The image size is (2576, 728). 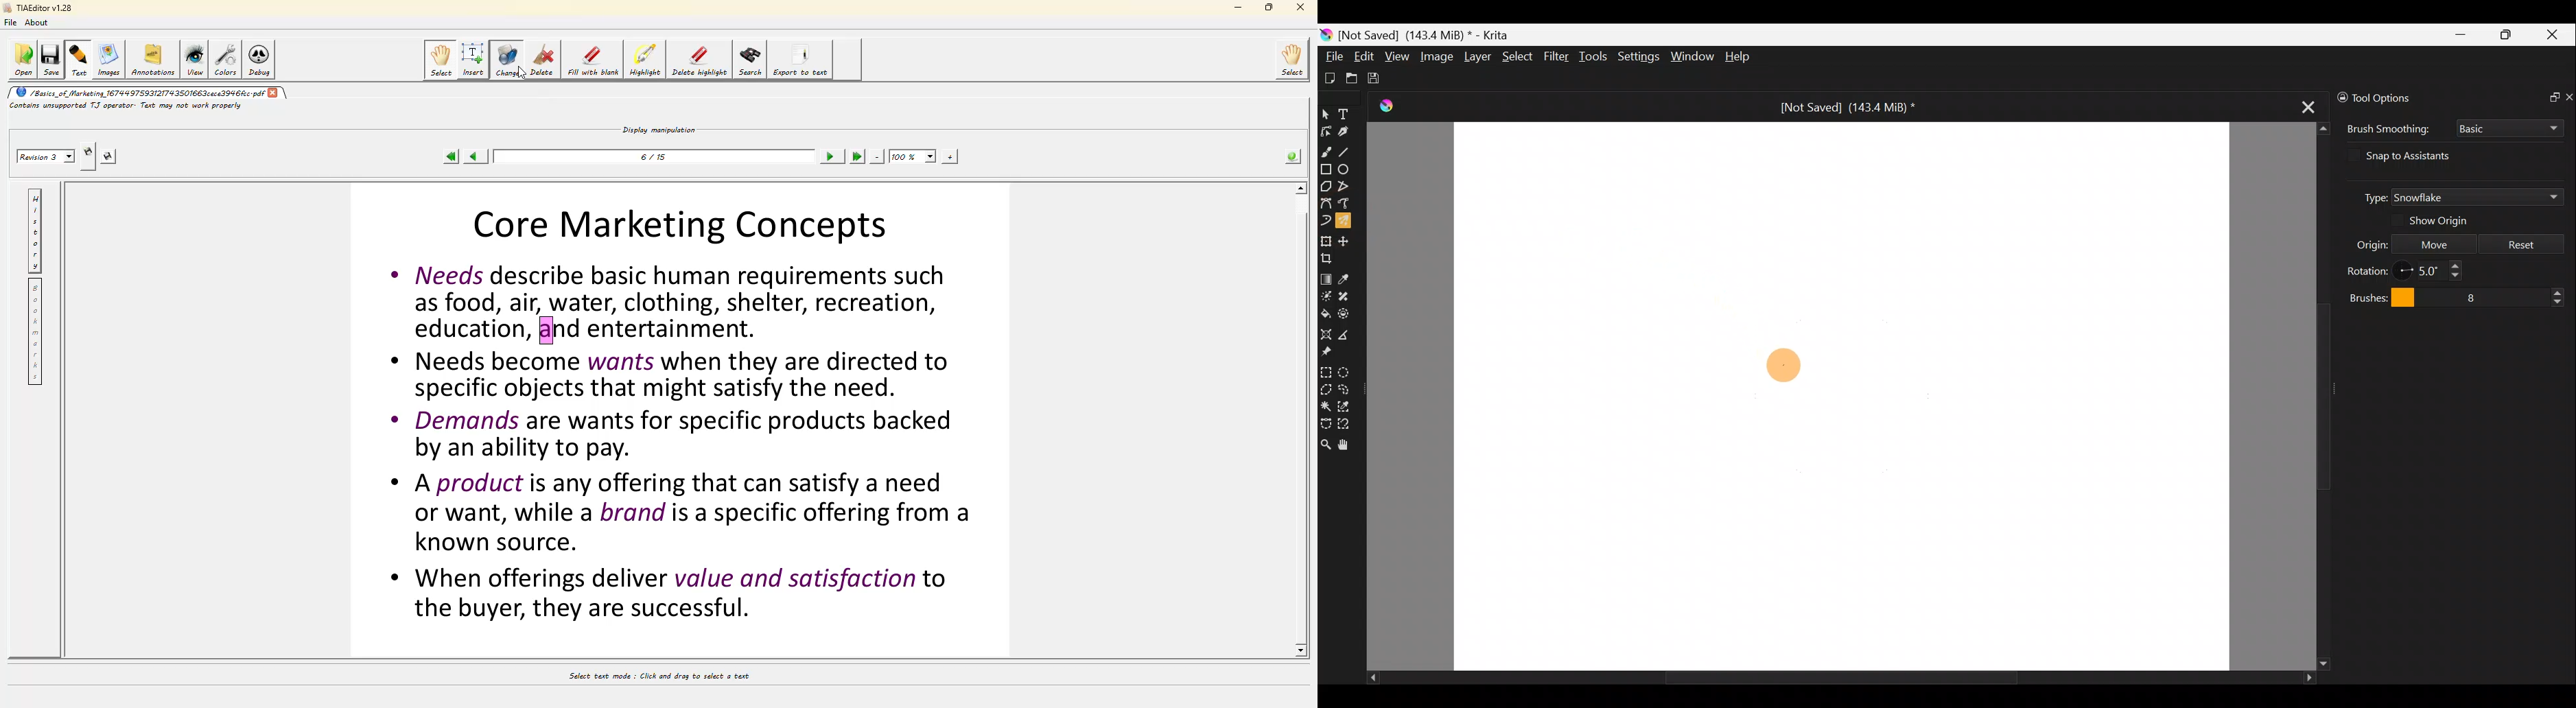 What do you see at coordinates (1350, 424) in the screenshot?
I see `Magnetic curve selection tool` at bounding box center [1350, 424].